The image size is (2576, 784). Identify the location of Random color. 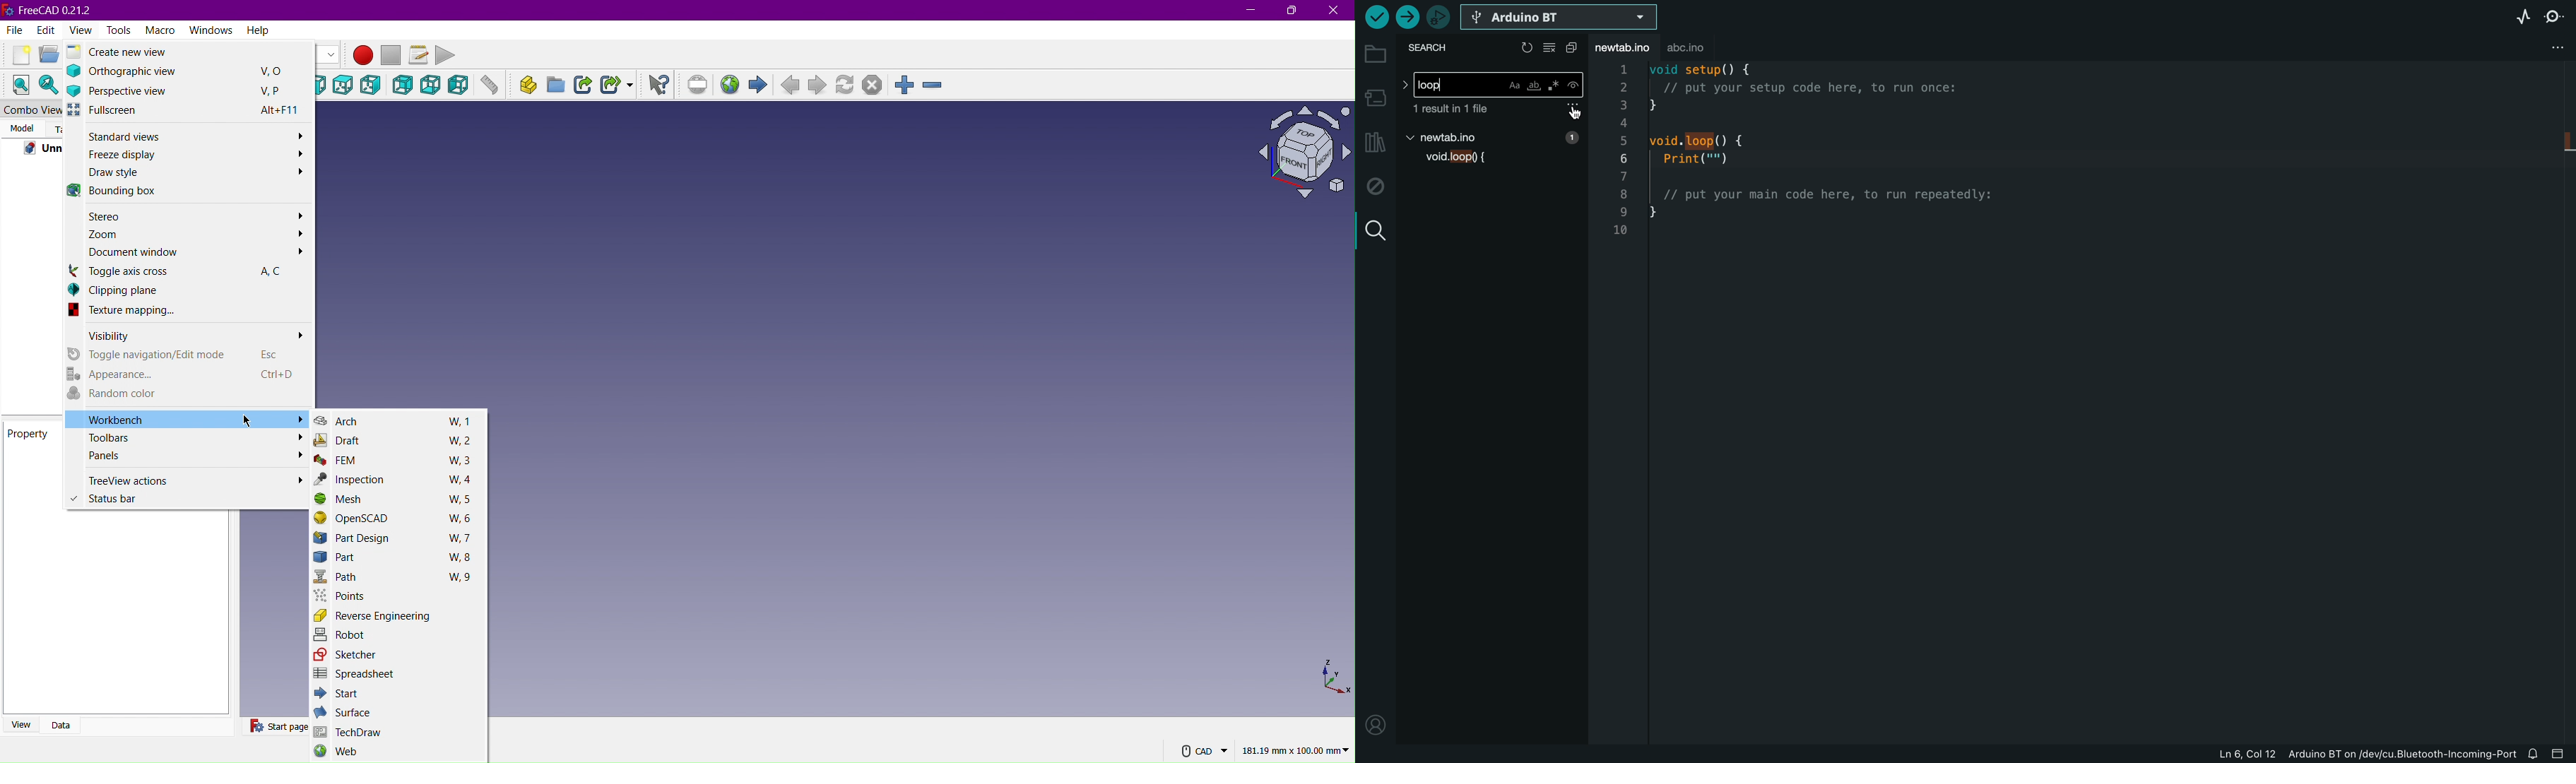
(189, 394).